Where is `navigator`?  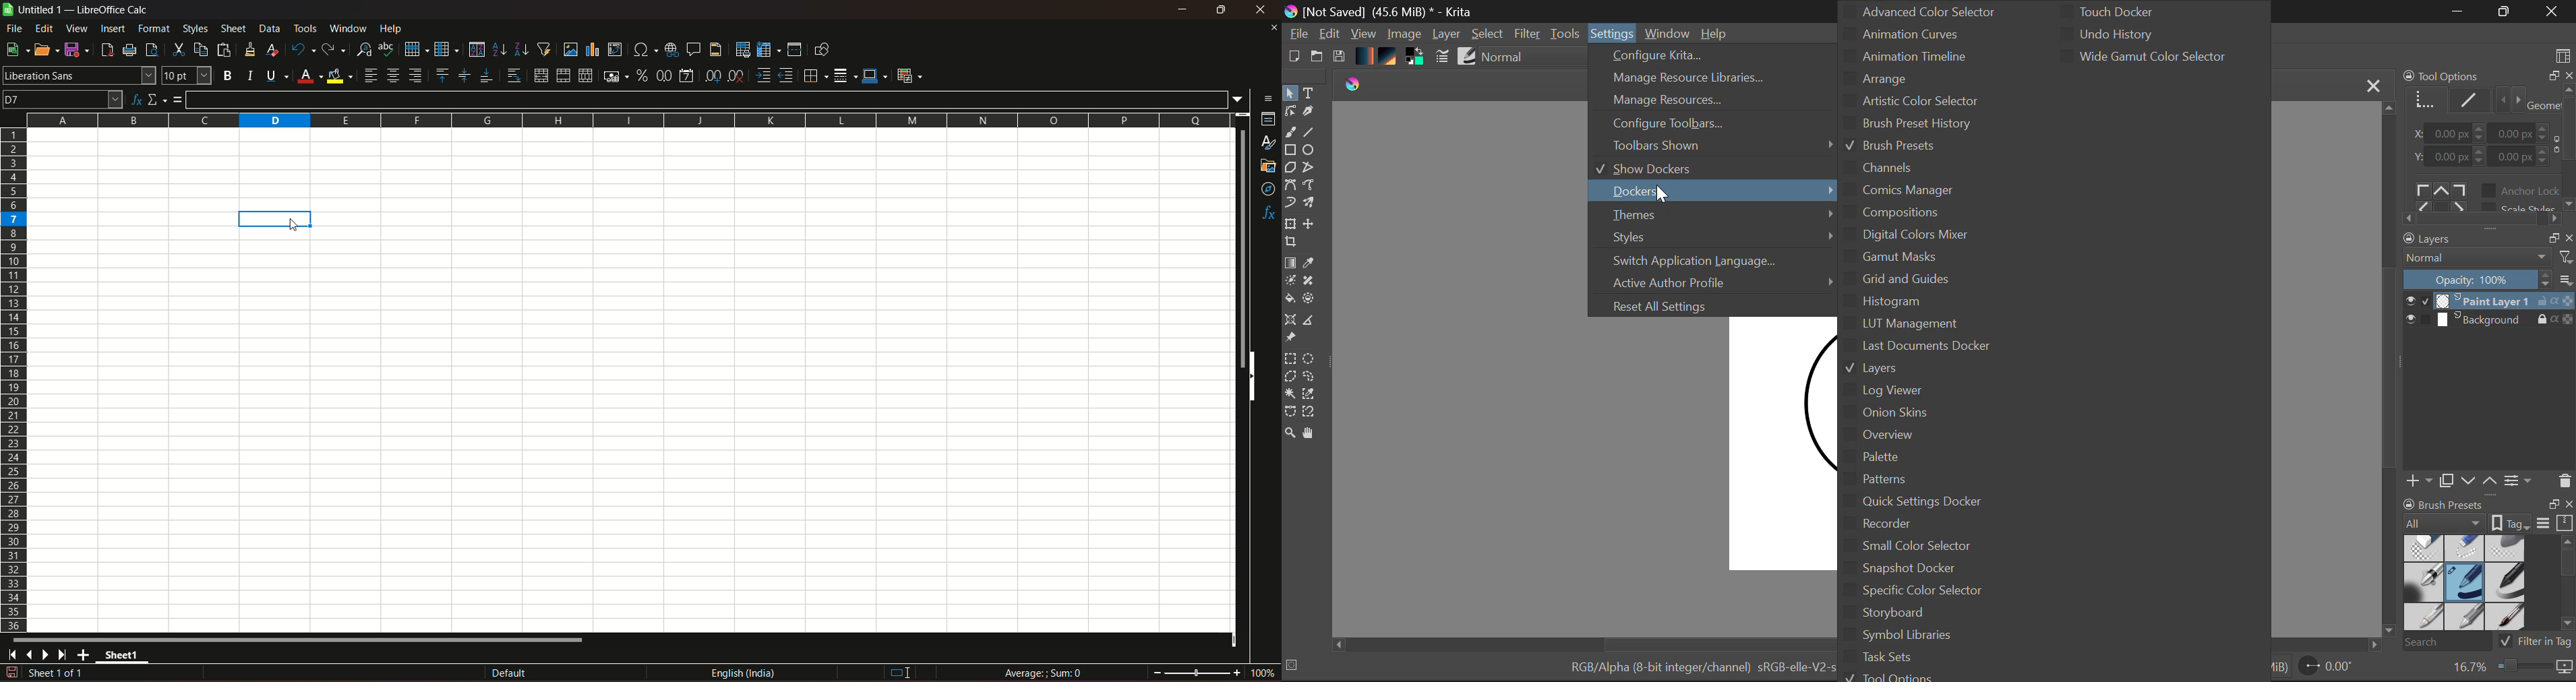 navigator is located at coordinates (1269, 190).